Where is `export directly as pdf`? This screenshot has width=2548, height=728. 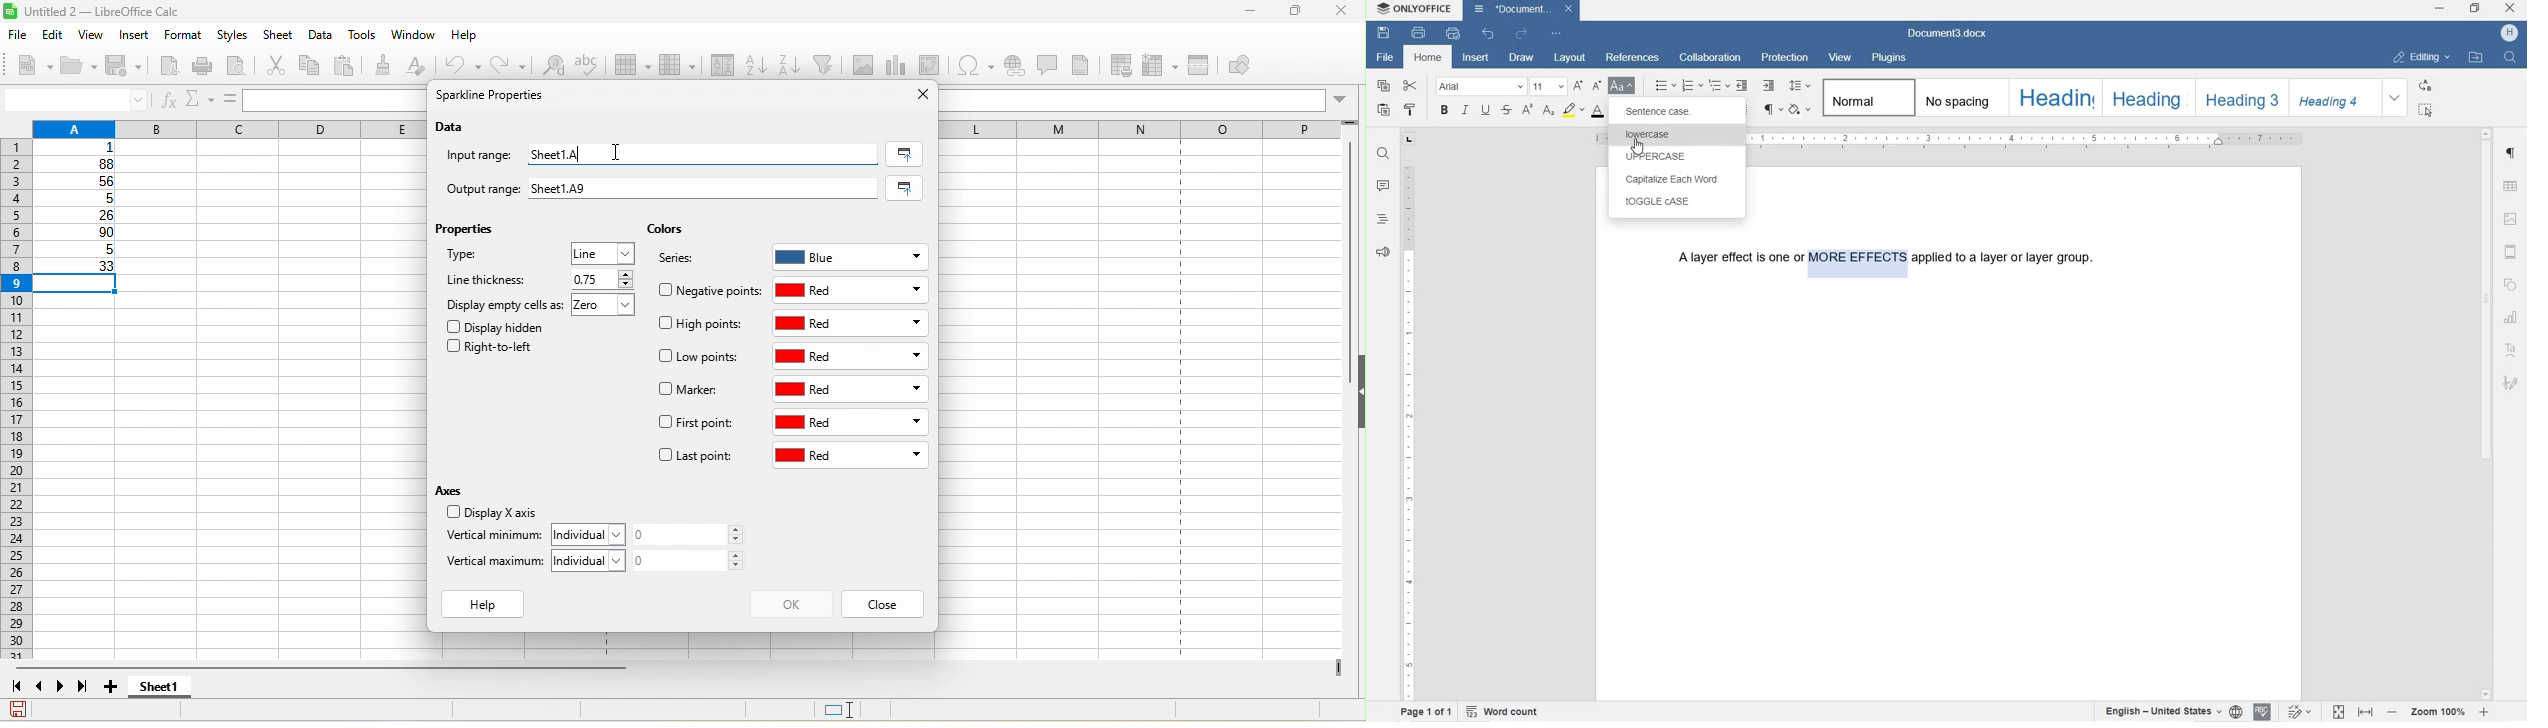
export directly as pdf is located at coordinates (172, 68).